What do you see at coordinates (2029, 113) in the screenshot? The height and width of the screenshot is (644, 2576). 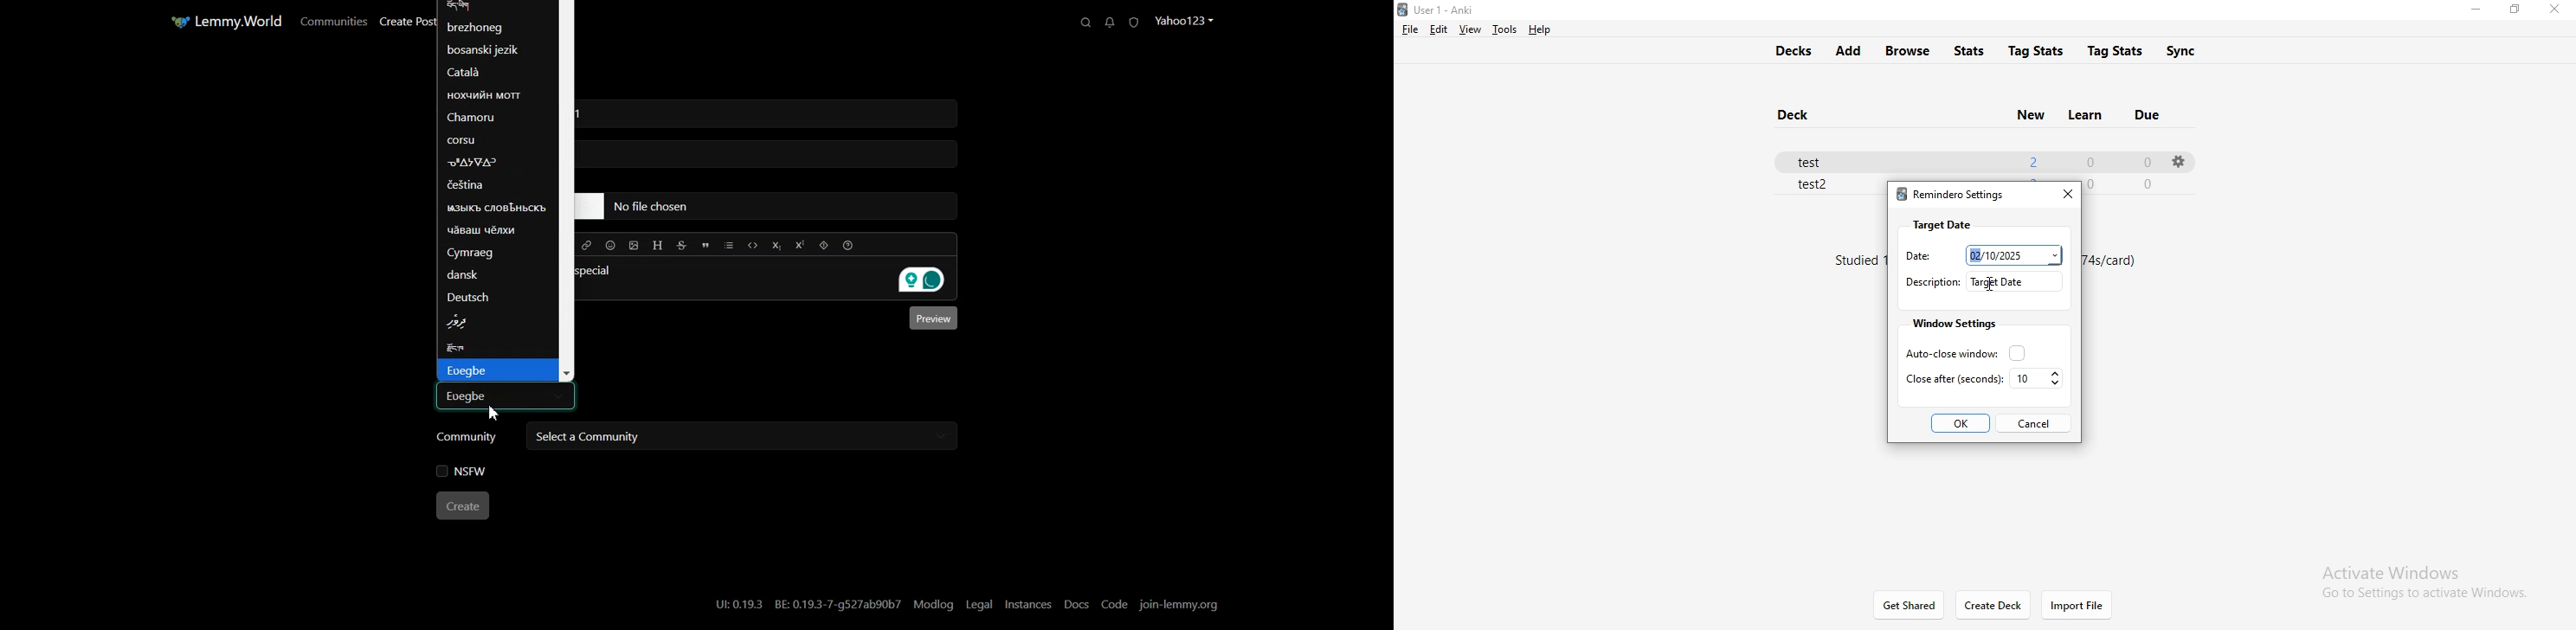 I see `new` at bounding box center [2029, 113].